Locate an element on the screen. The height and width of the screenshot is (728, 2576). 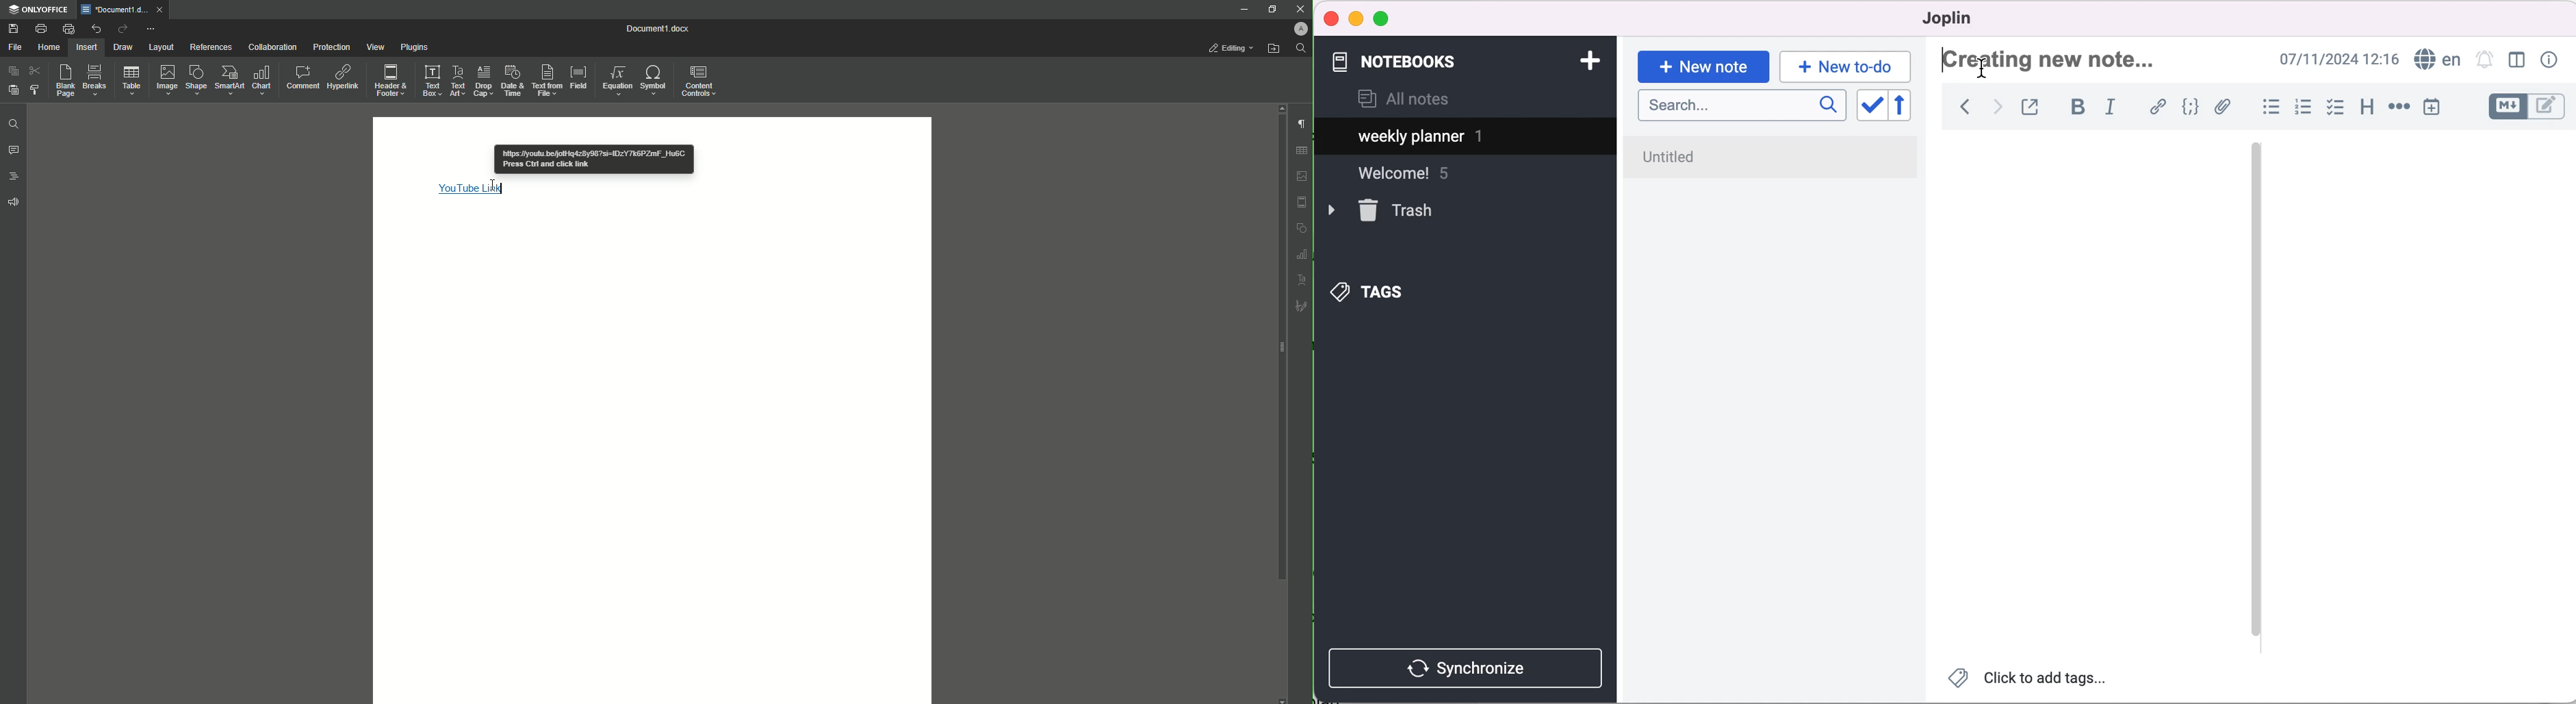
File is located at coordinates (15, 47).